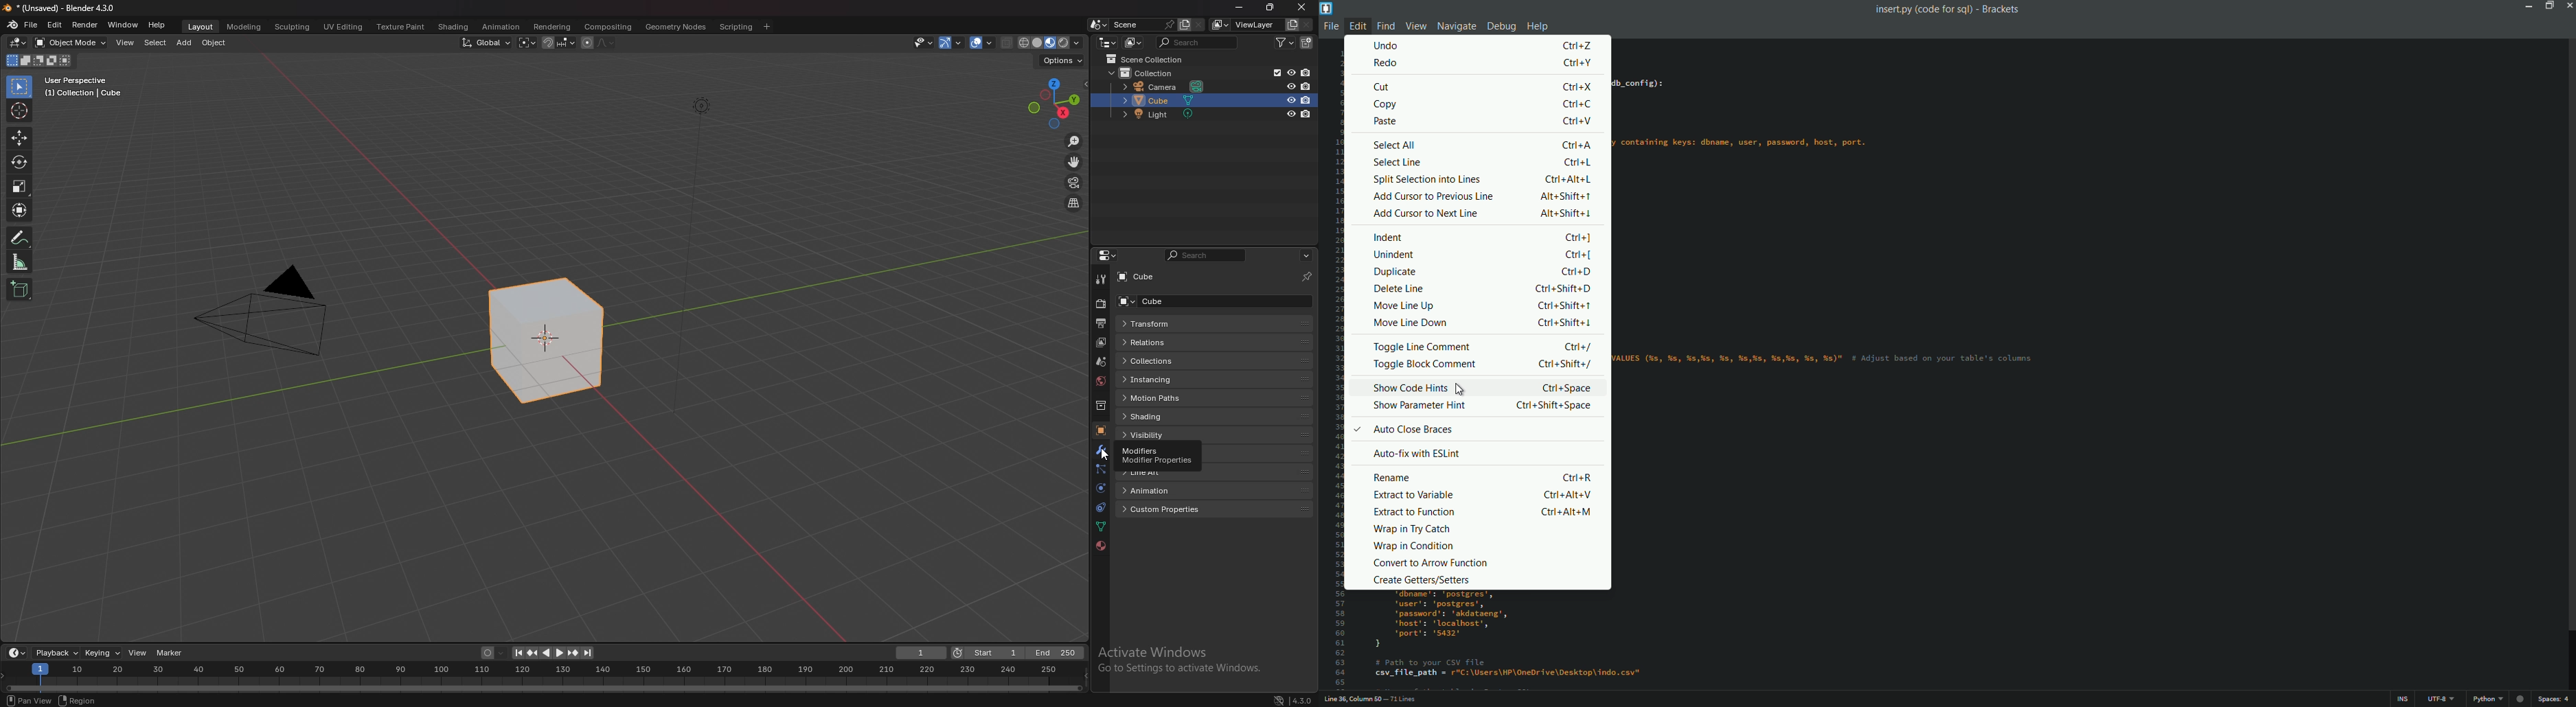  What do you see at coordinates (1945, 10) in the screenshot?
I see `insert.py (code for sql) - Brackets.` at bounding box center [1945, 10].